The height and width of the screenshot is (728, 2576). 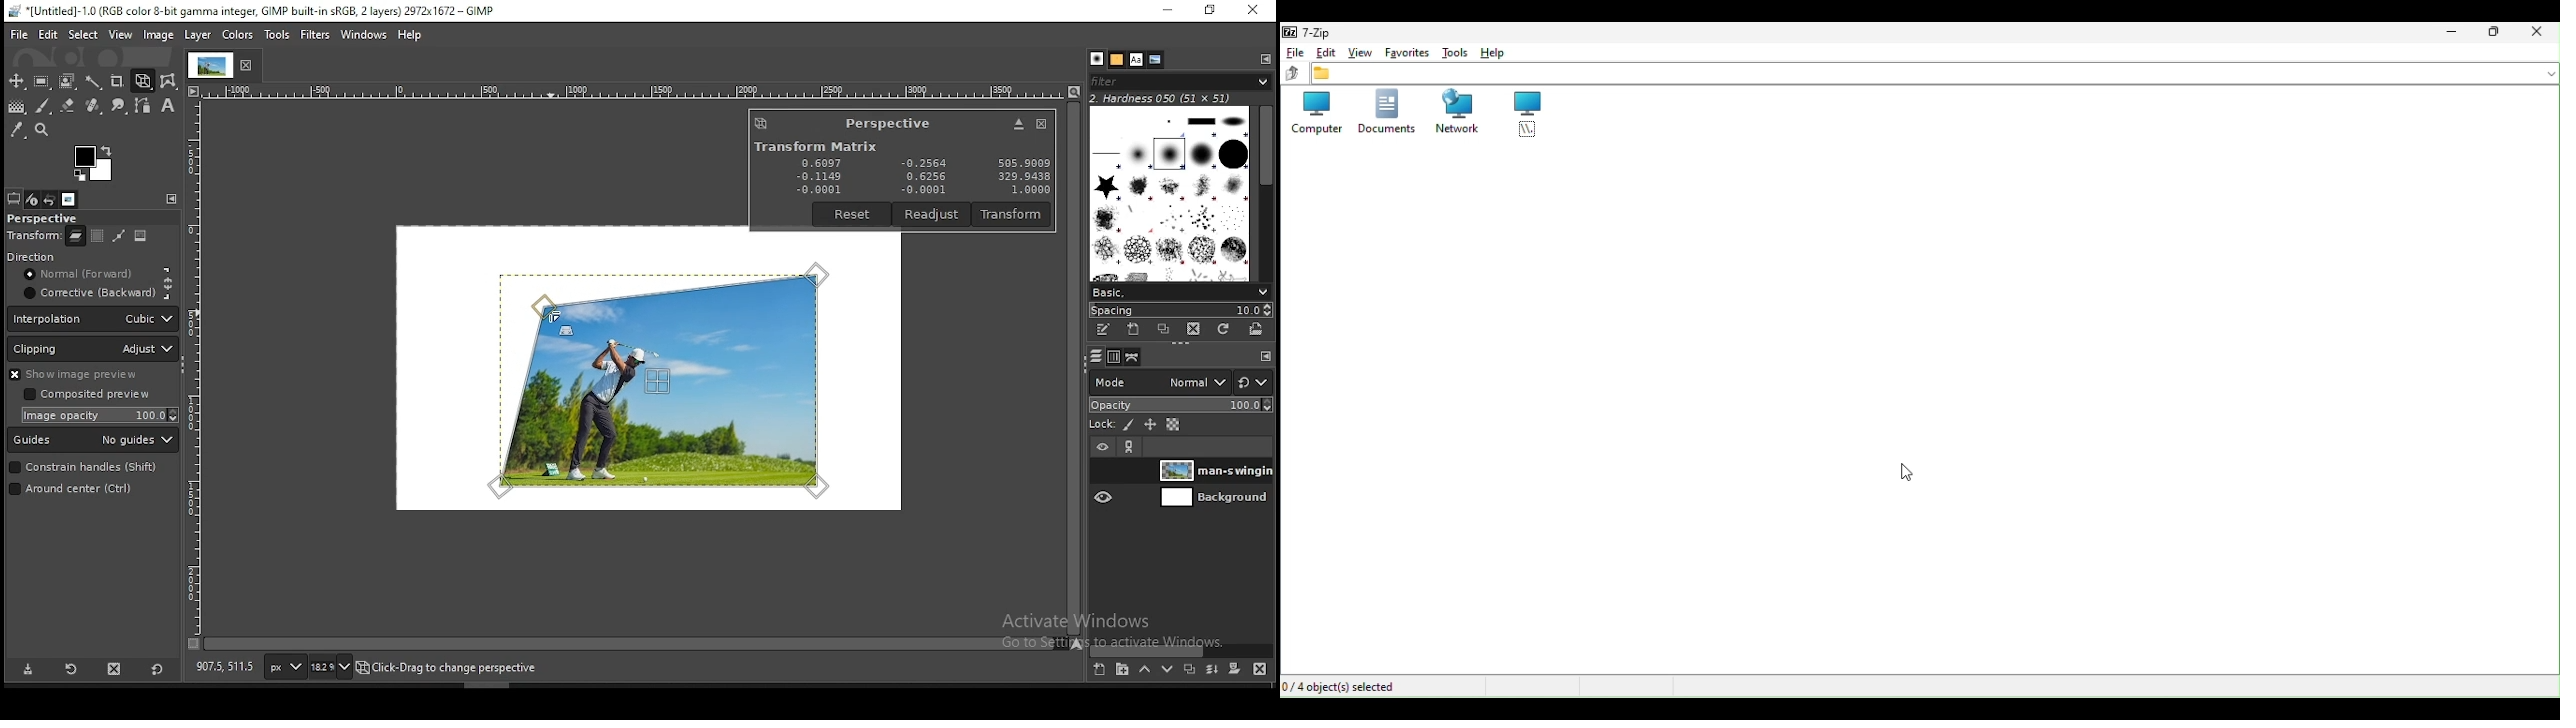 What do you see at coordinates (1161, 99) in the screenshot?
I see `hardness 050 (51x51)` at bounding box center [1161, 99].